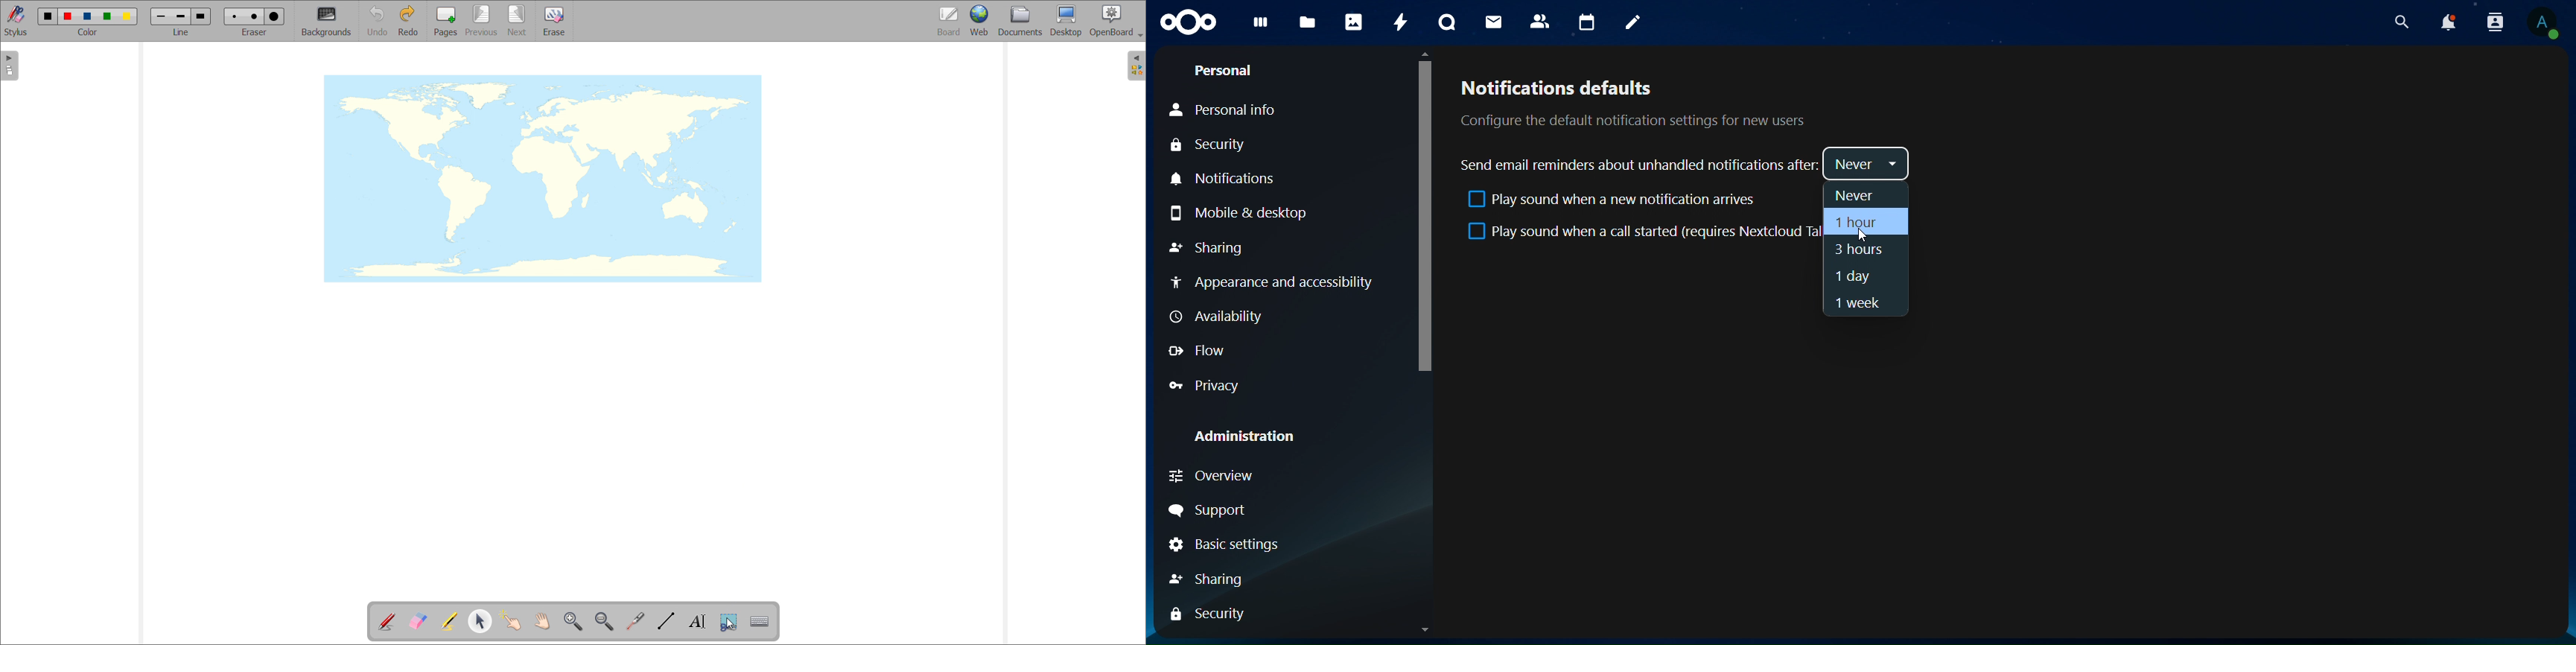 The height and width of the screenshot is (672, 2576). I want to click on Notifications, so click(1230, 179).